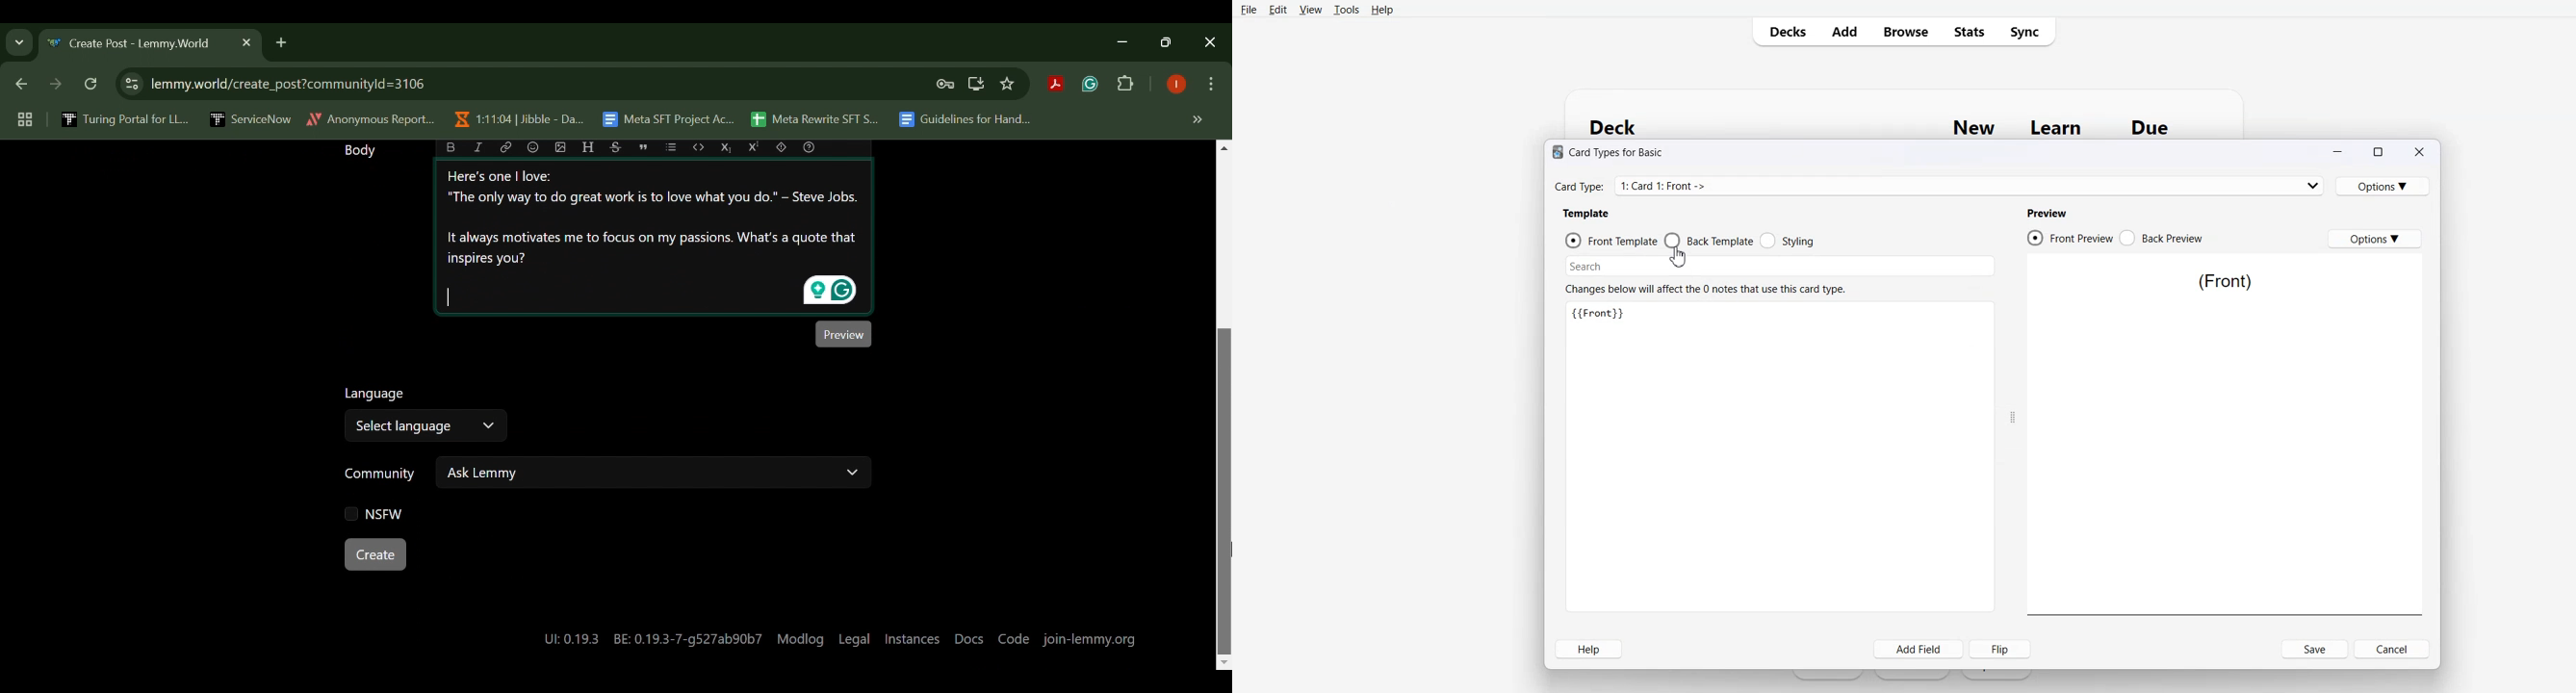 The image size is (2576, 700). What do you see at coordinates (2151, 127) in the screenshot?
I see `Due` at bounding box center [2151, 127].